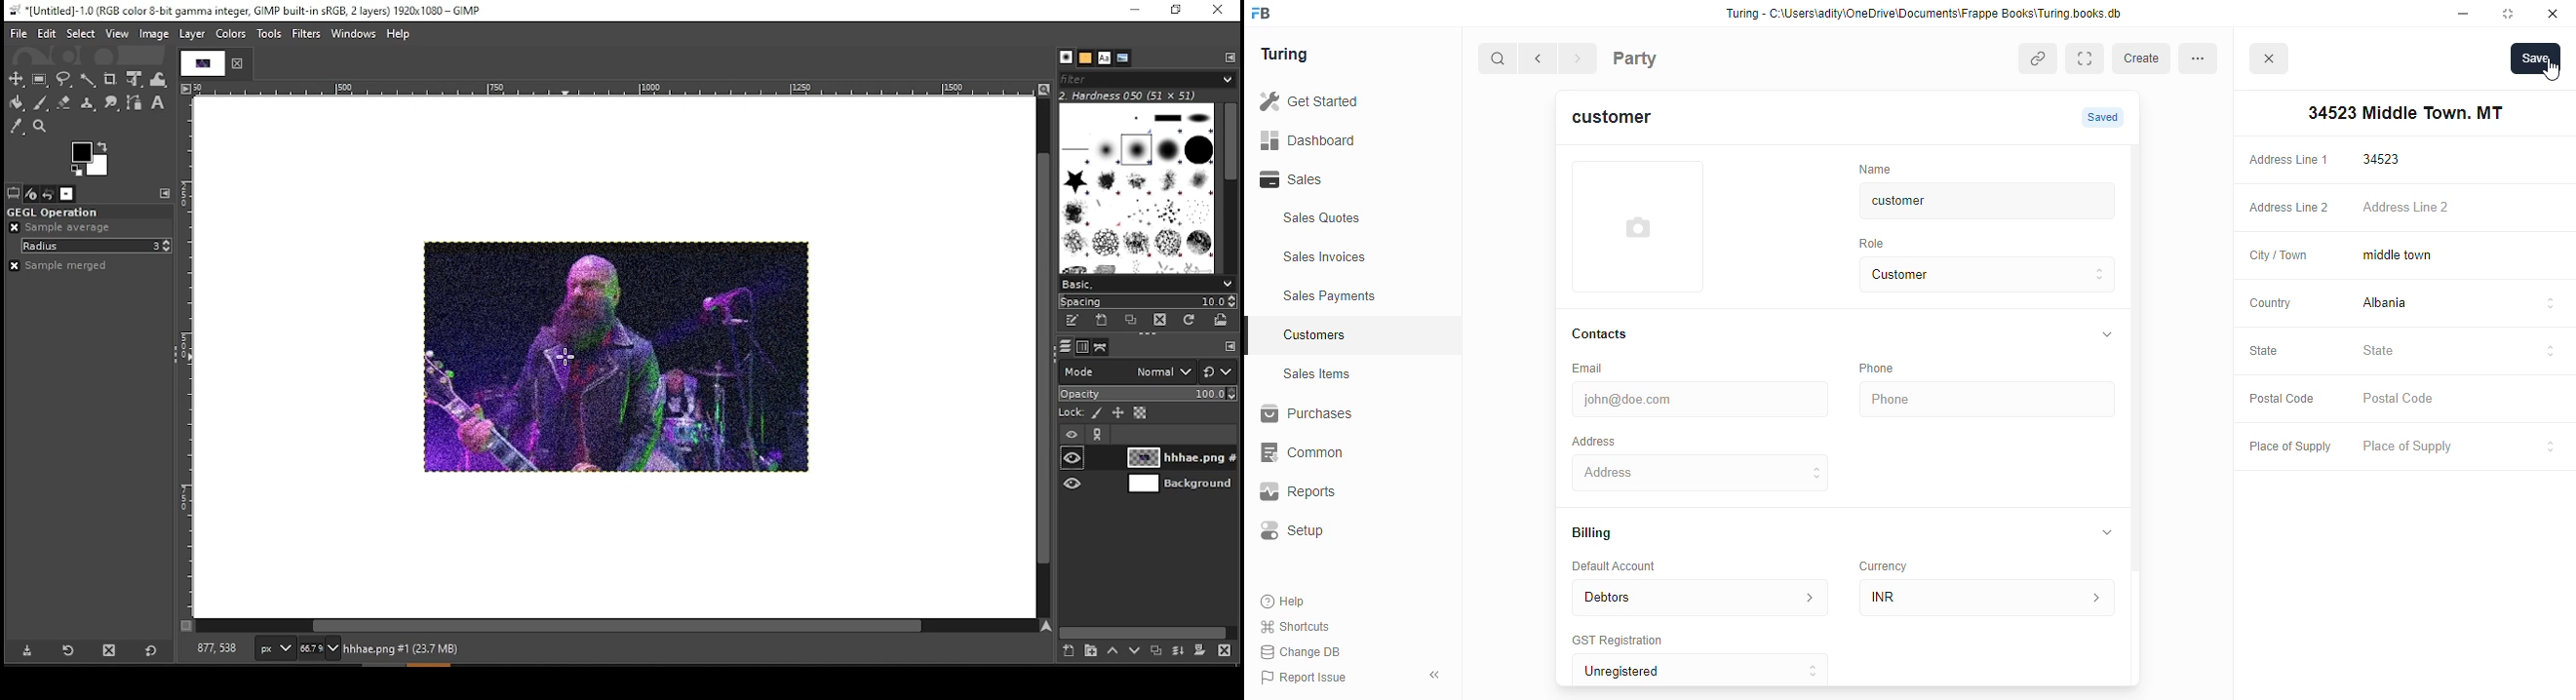 The height and width of the screenshot is (700, 2576). Describe the element at coordinates (1342, 452) in the screenshot. I see `‘Common` at that location.